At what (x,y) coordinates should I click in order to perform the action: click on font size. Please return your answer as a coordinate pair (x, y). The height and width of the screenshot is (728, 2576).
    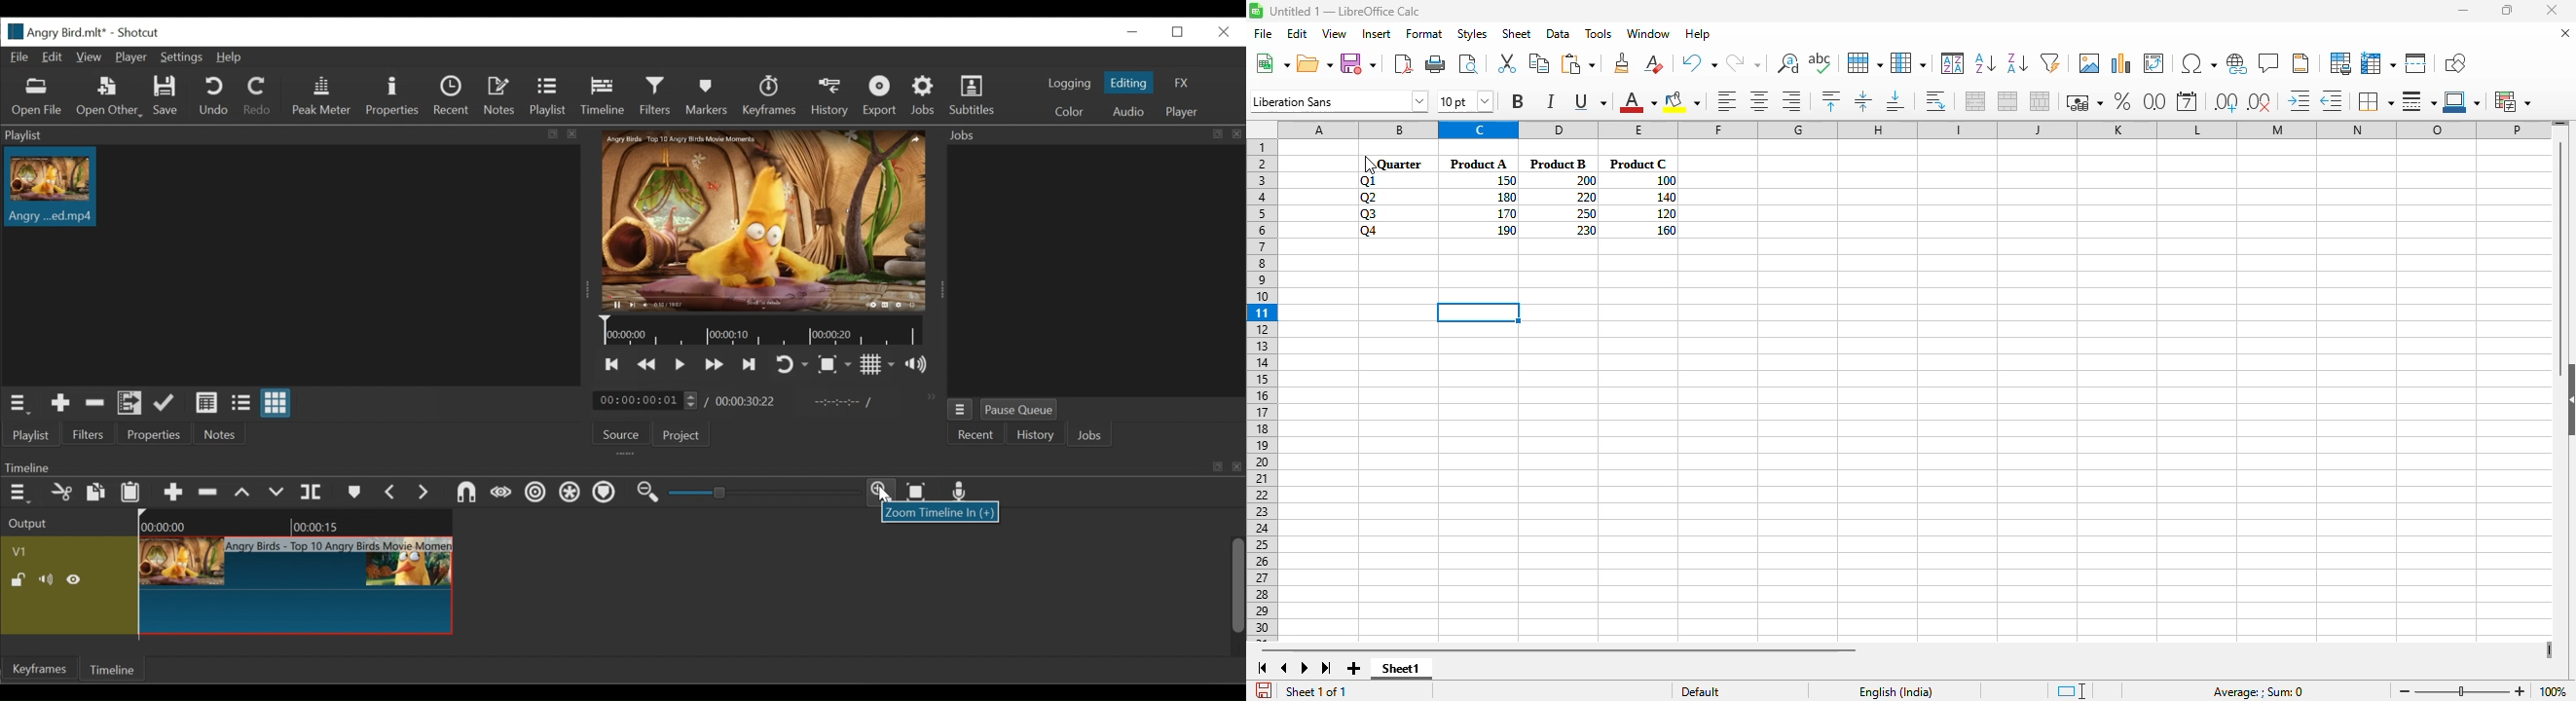
    Looking at the image, I should click on (1464, 101).